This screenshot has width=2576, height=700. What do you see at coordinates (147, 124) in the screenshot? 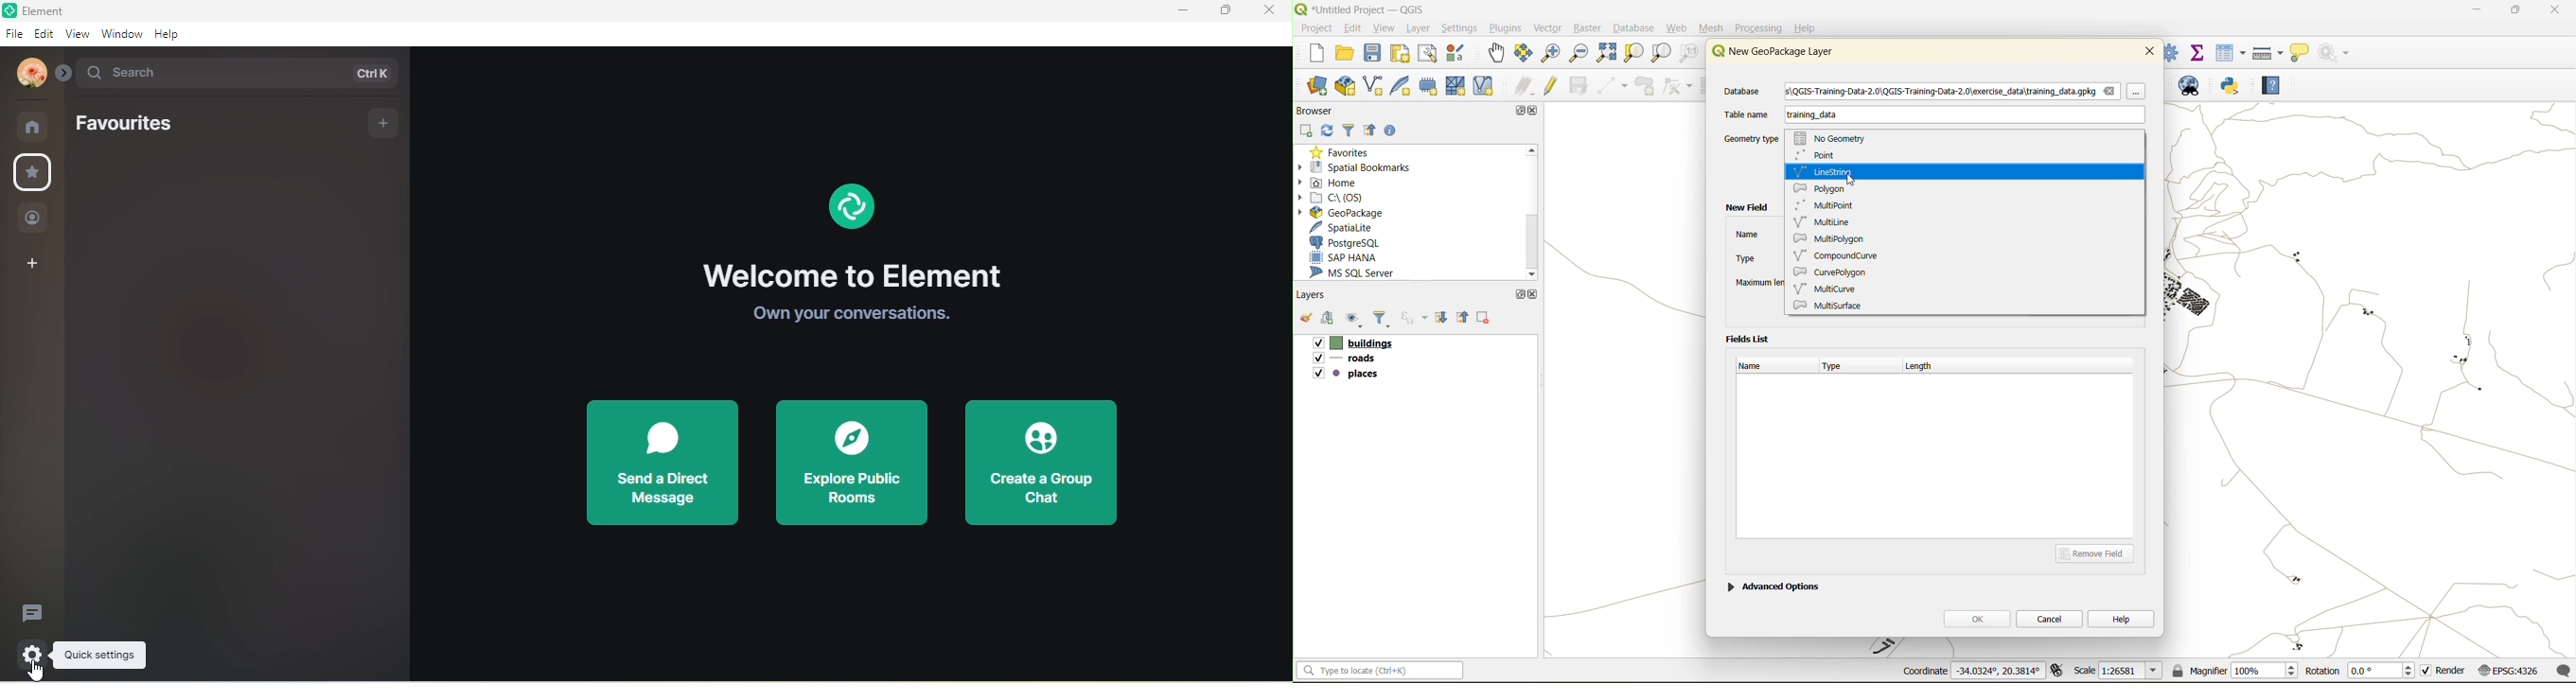
I see `favorites` at bounding box center [147, 124].